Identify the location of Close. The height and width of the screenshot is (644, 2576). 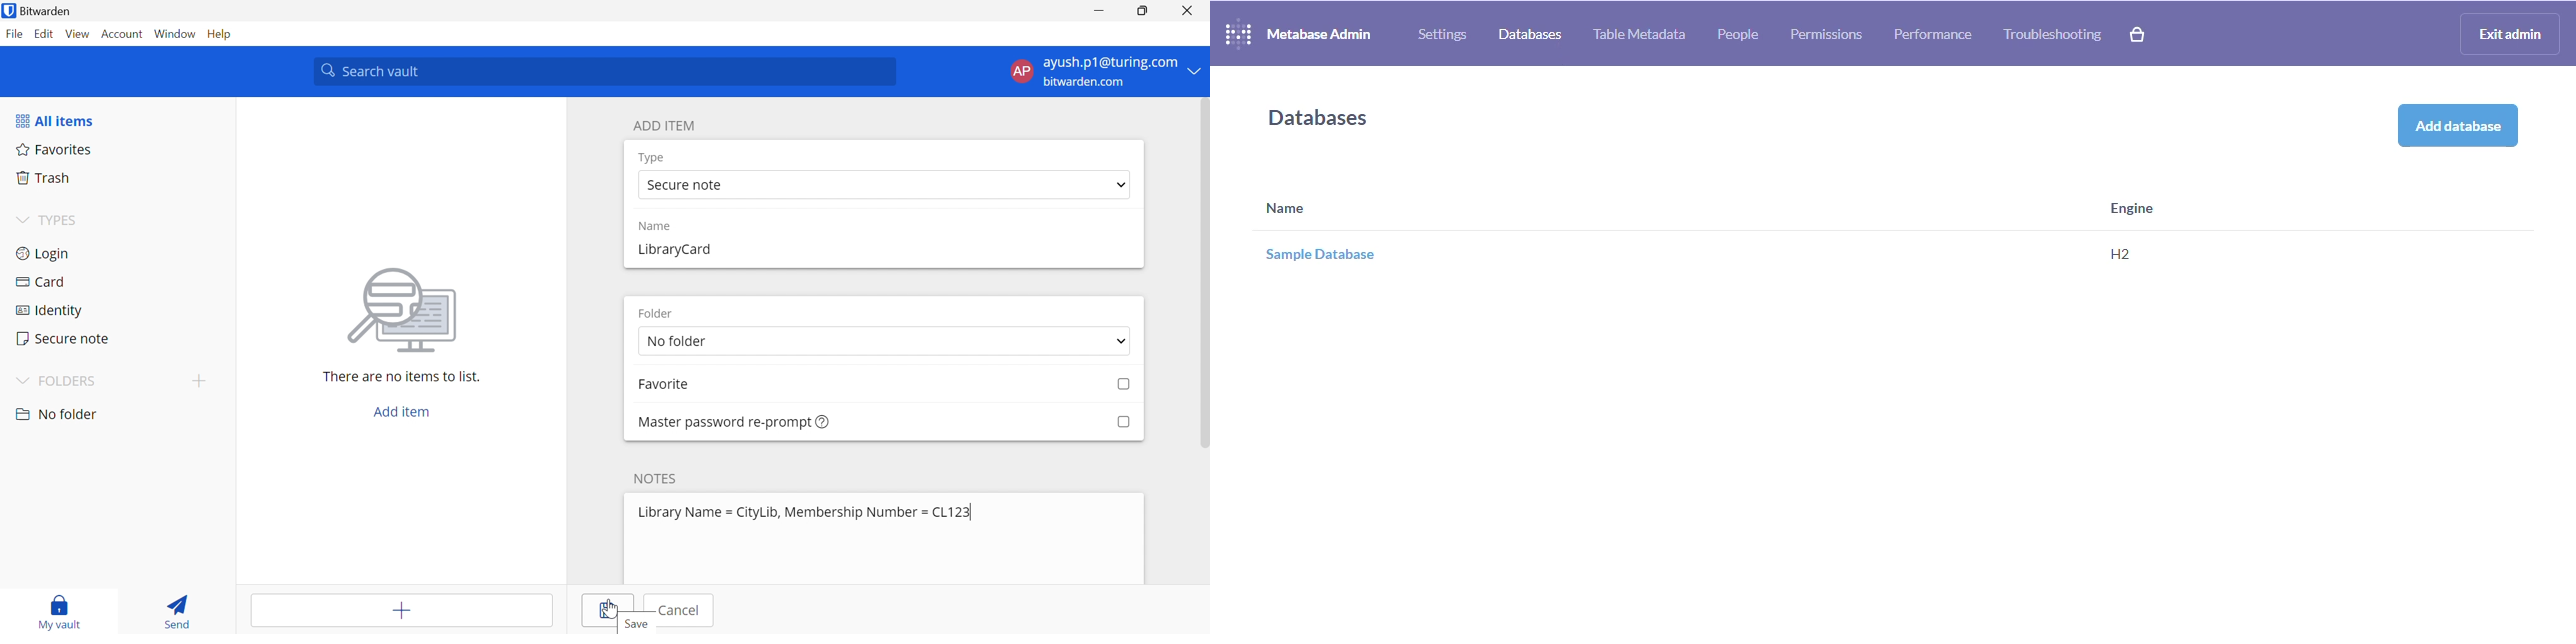
(1187, 9).